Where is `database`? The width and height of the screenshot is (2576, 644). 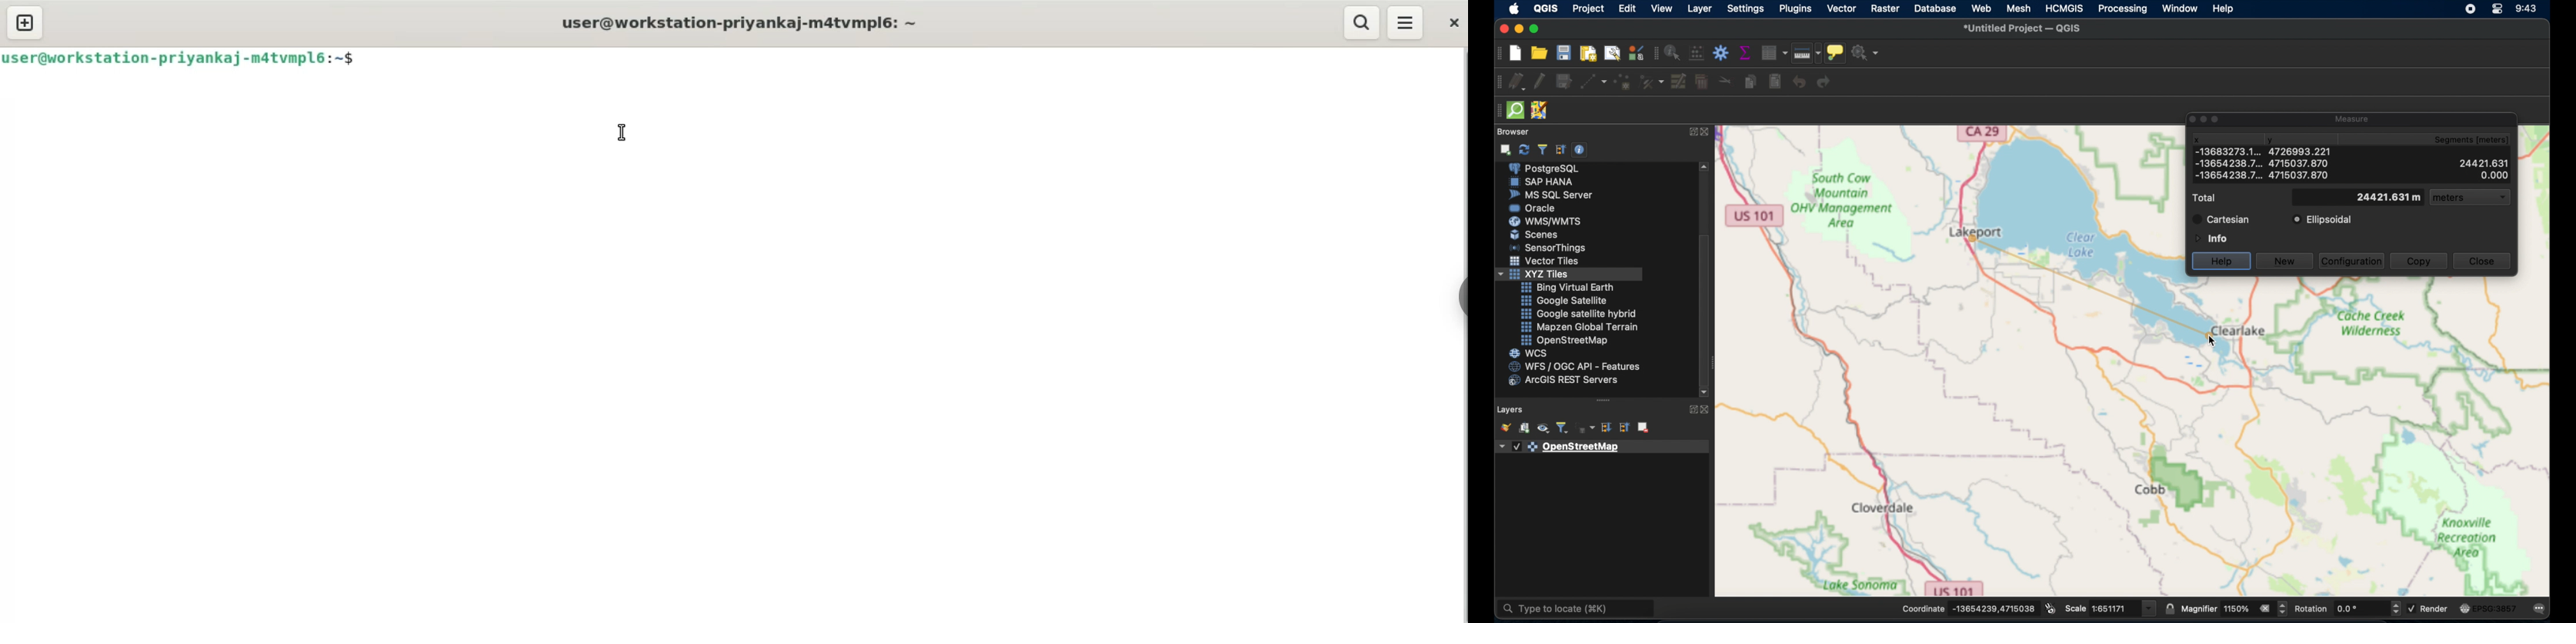
database is located at coordinates (1937, 8).